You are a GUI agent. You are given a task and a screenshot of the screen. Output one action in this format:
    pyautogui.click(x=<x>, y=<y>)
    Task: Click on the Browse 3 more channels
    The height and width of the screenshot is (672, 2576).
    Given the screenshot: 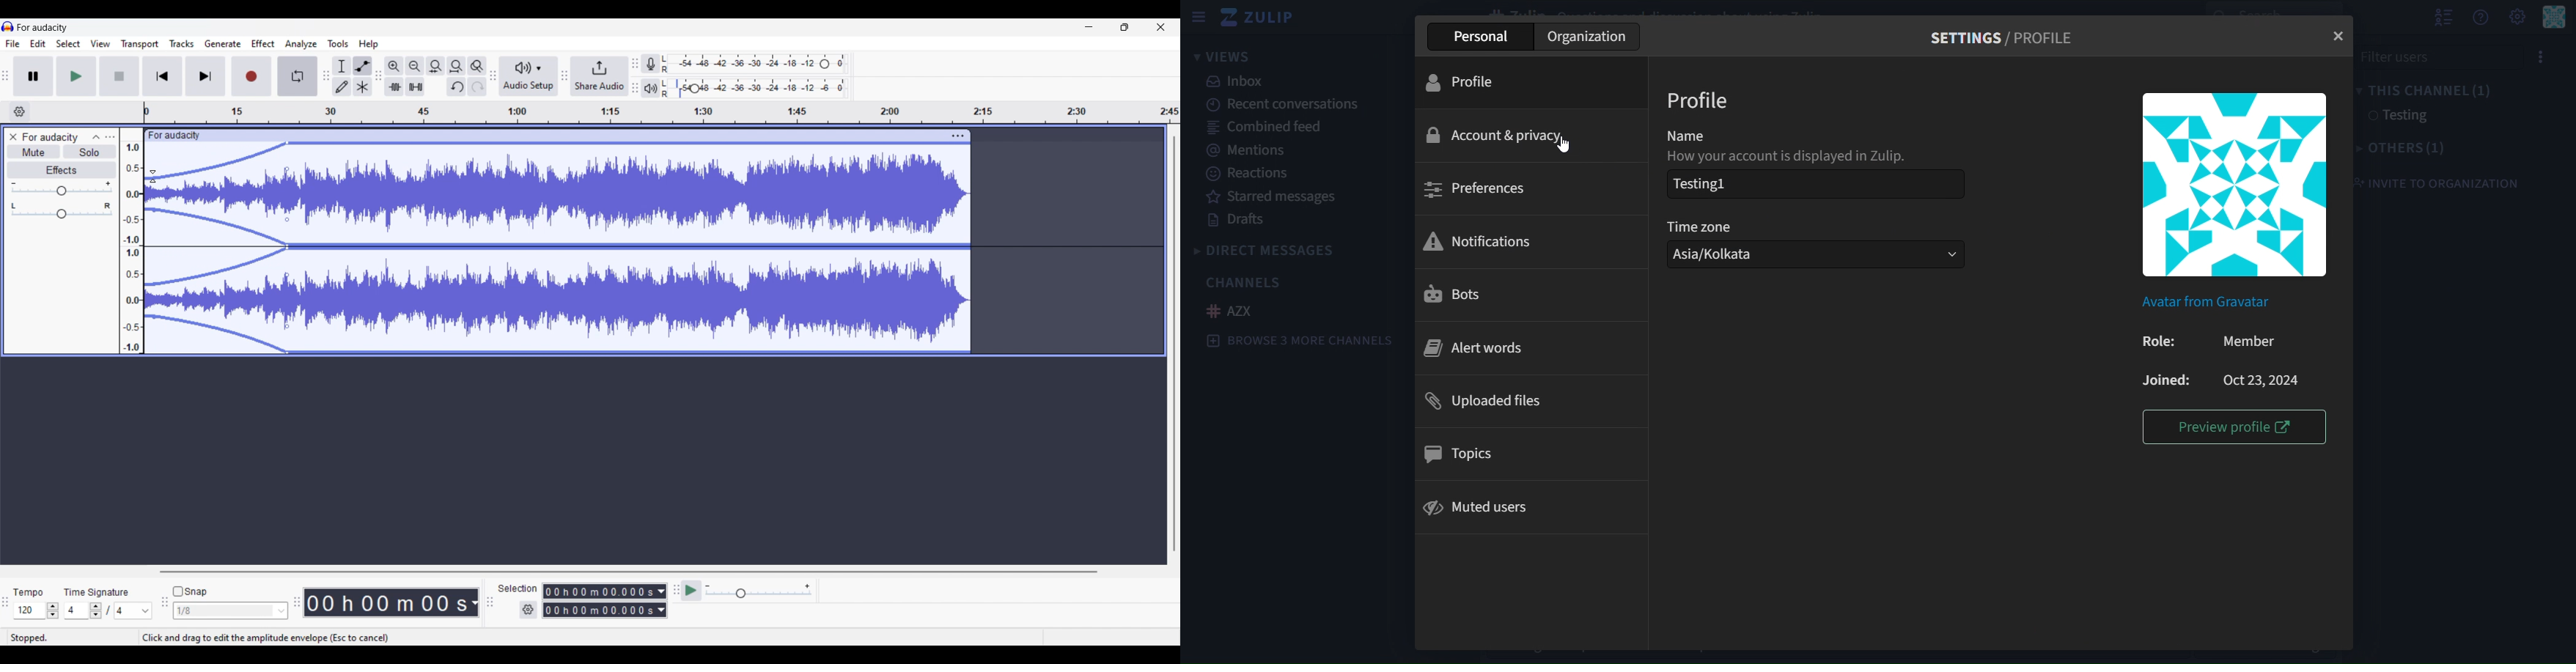 What is the action you would take?
    pyautogui.click(x=1305, y=342)
    